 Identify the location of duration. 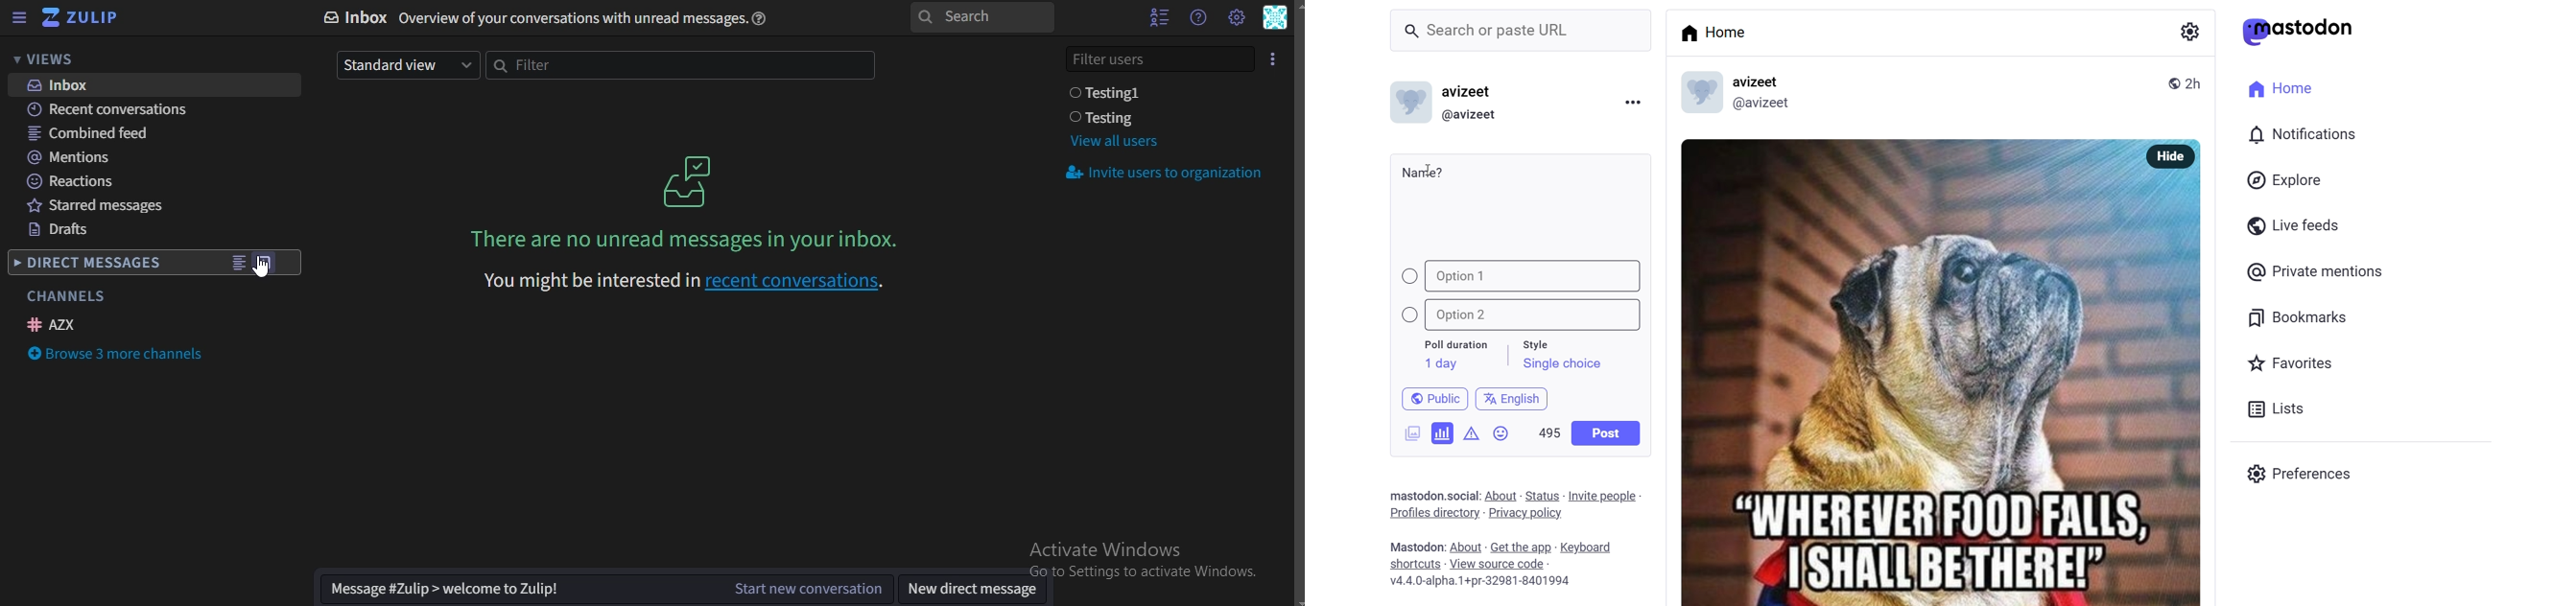
(1456, 346).